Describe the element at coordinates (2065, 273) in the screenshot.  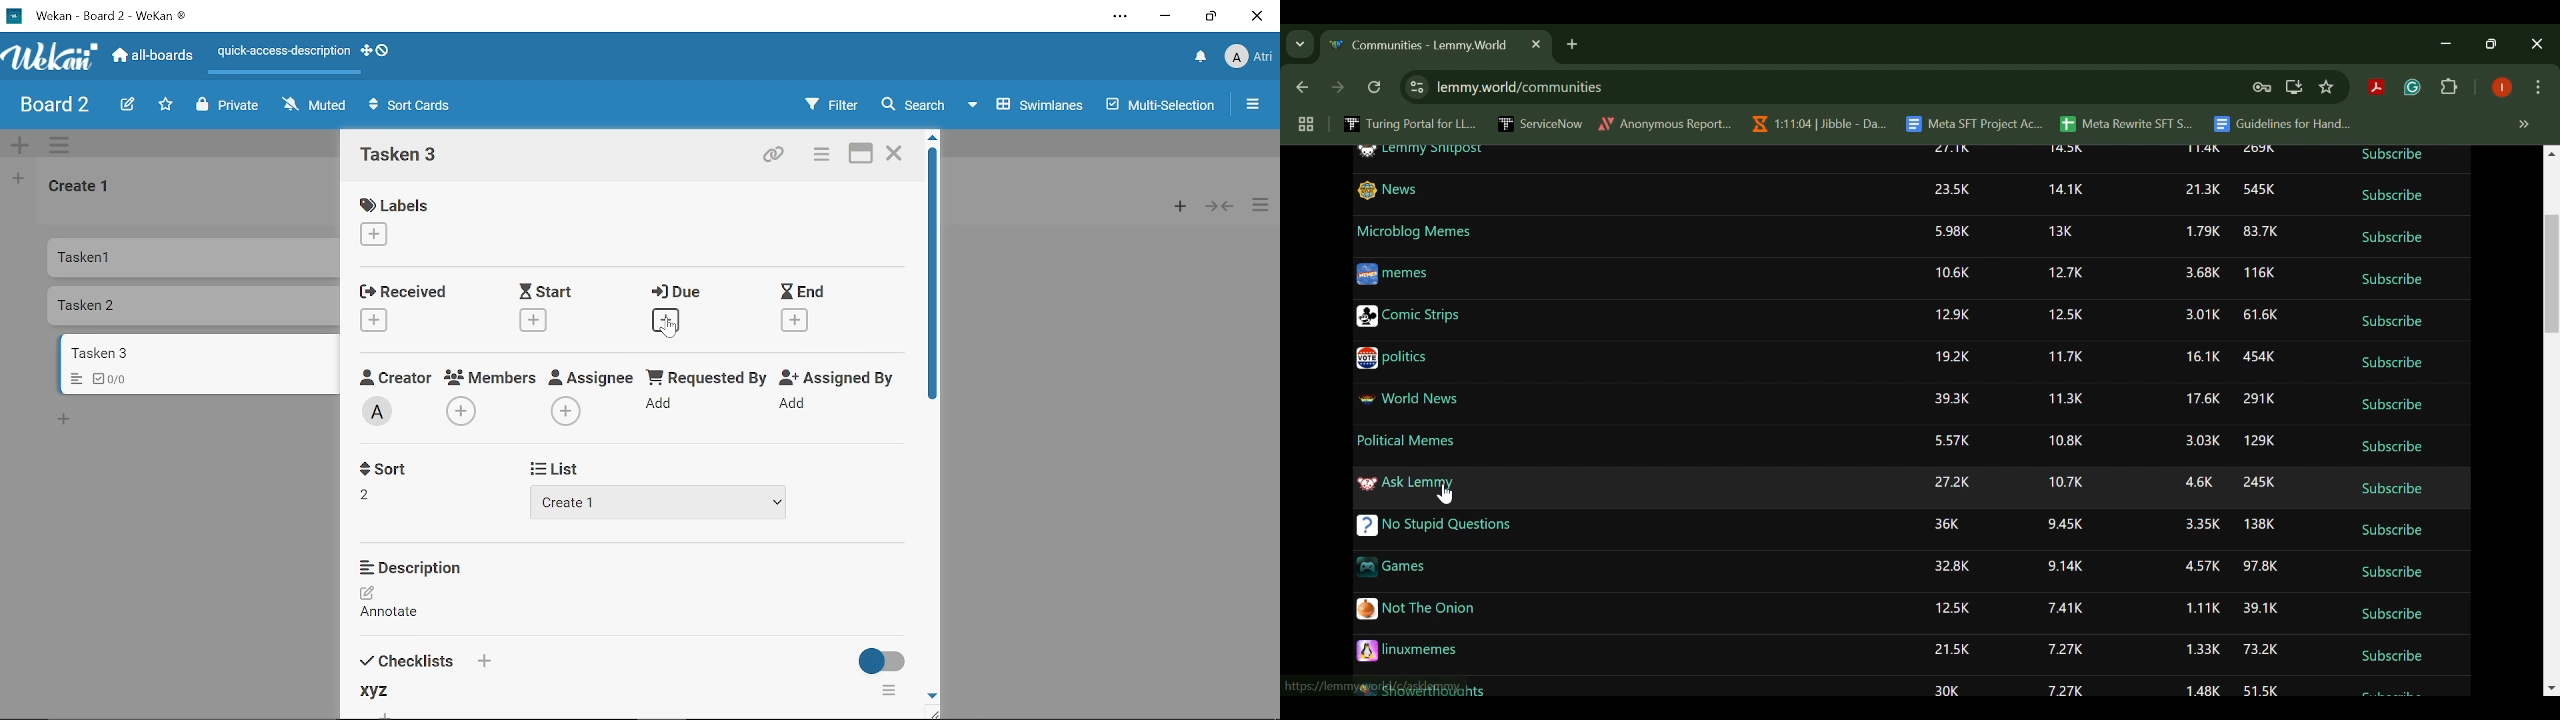
I see `12.7K` at that location.